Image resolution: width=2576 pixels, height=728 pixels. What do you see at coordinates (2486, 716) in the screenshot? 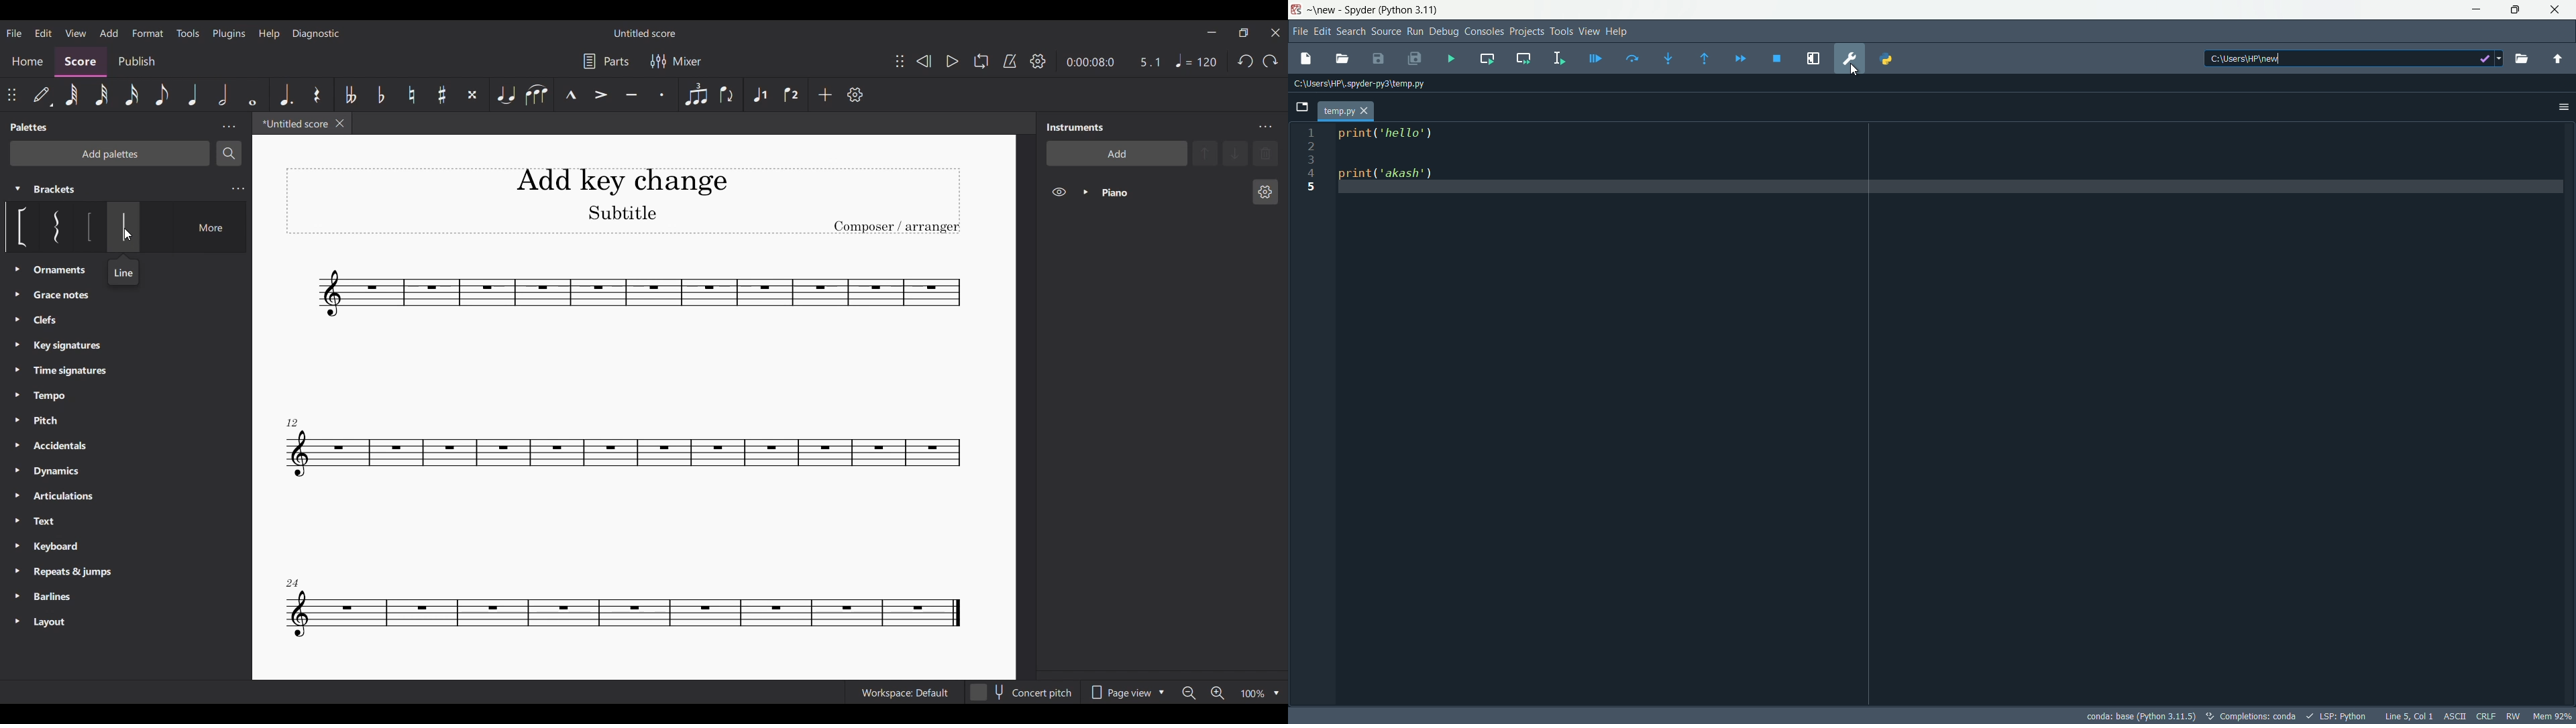
I see `CRLF` at bounding box center [2486, 716].